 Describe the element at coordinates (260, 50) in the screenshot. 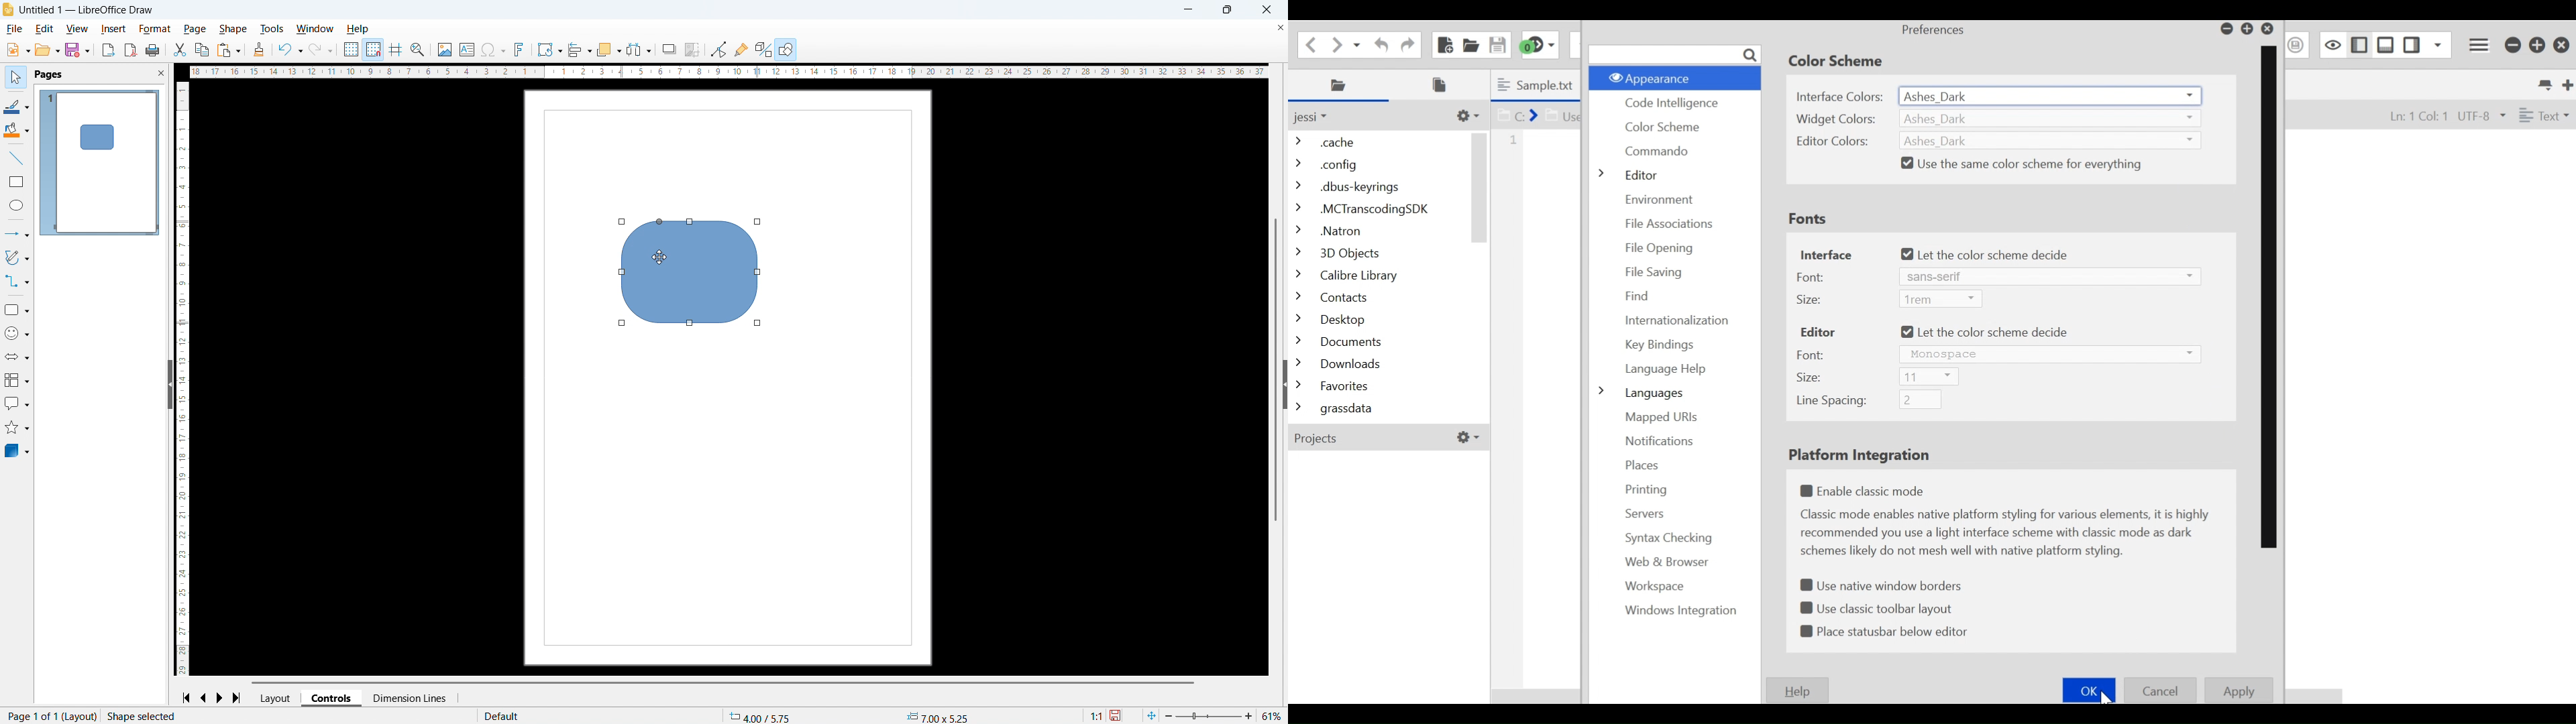

I see `Clone formatting ` at that location.